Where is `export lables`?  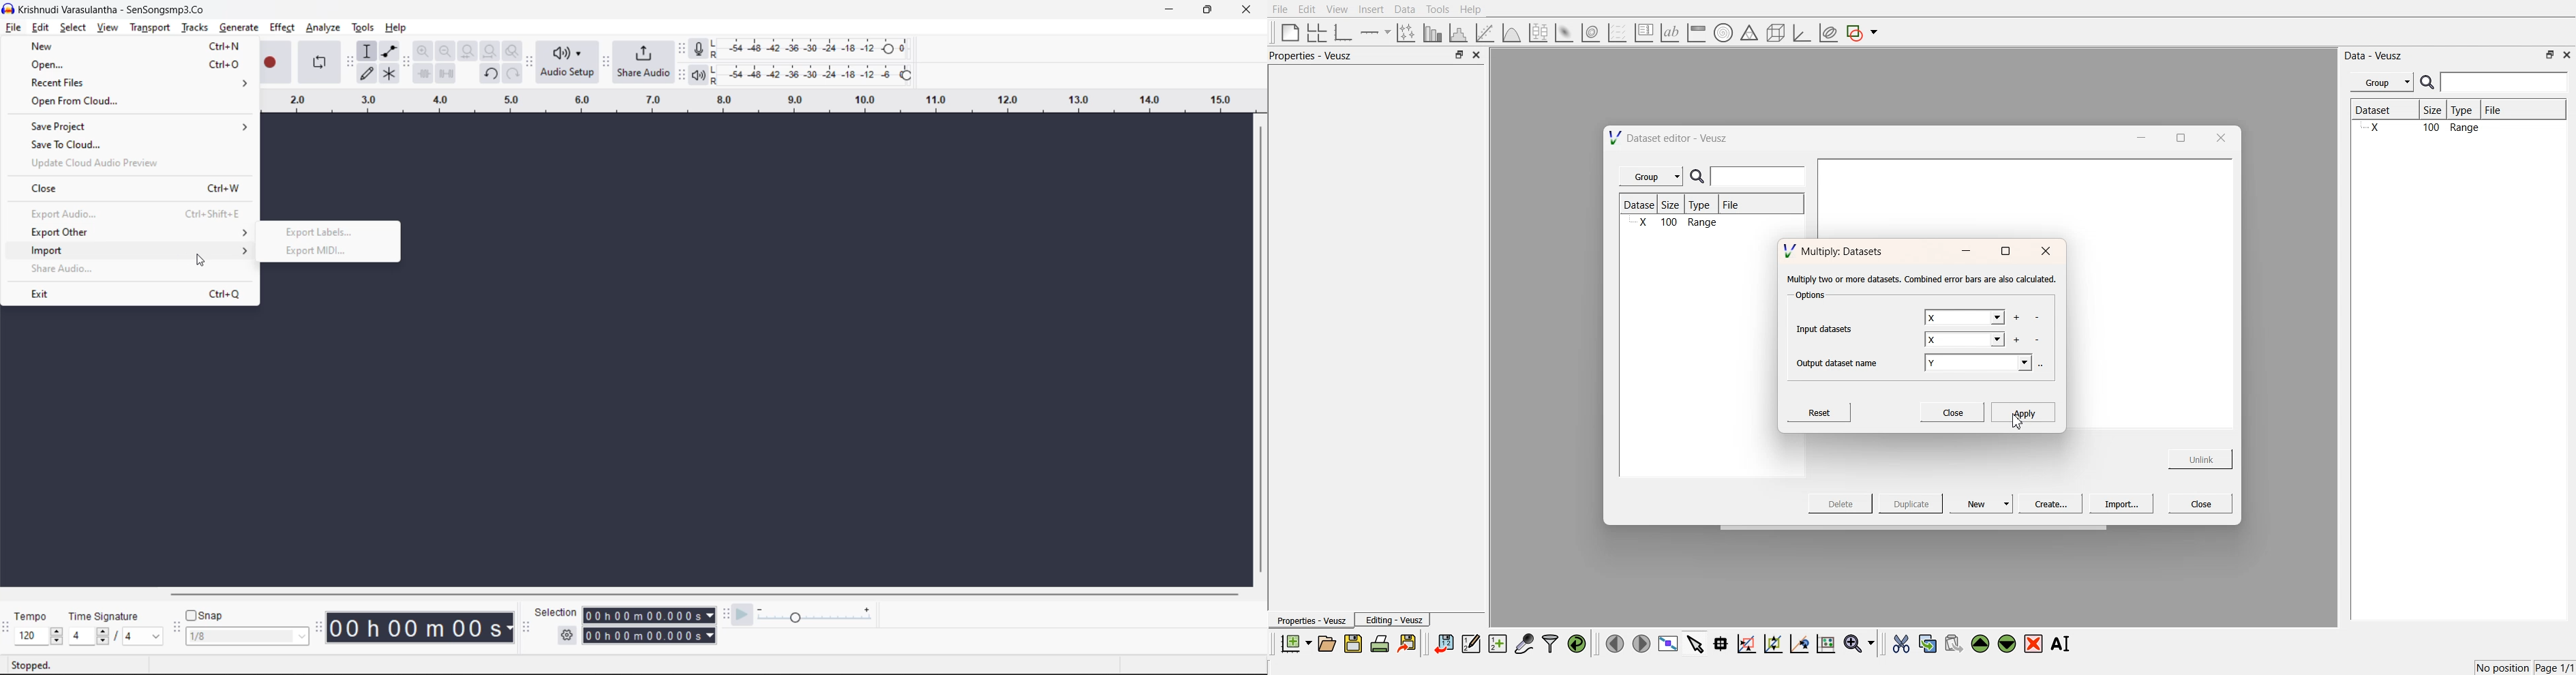 export lables is located at coordinates (320, 232).